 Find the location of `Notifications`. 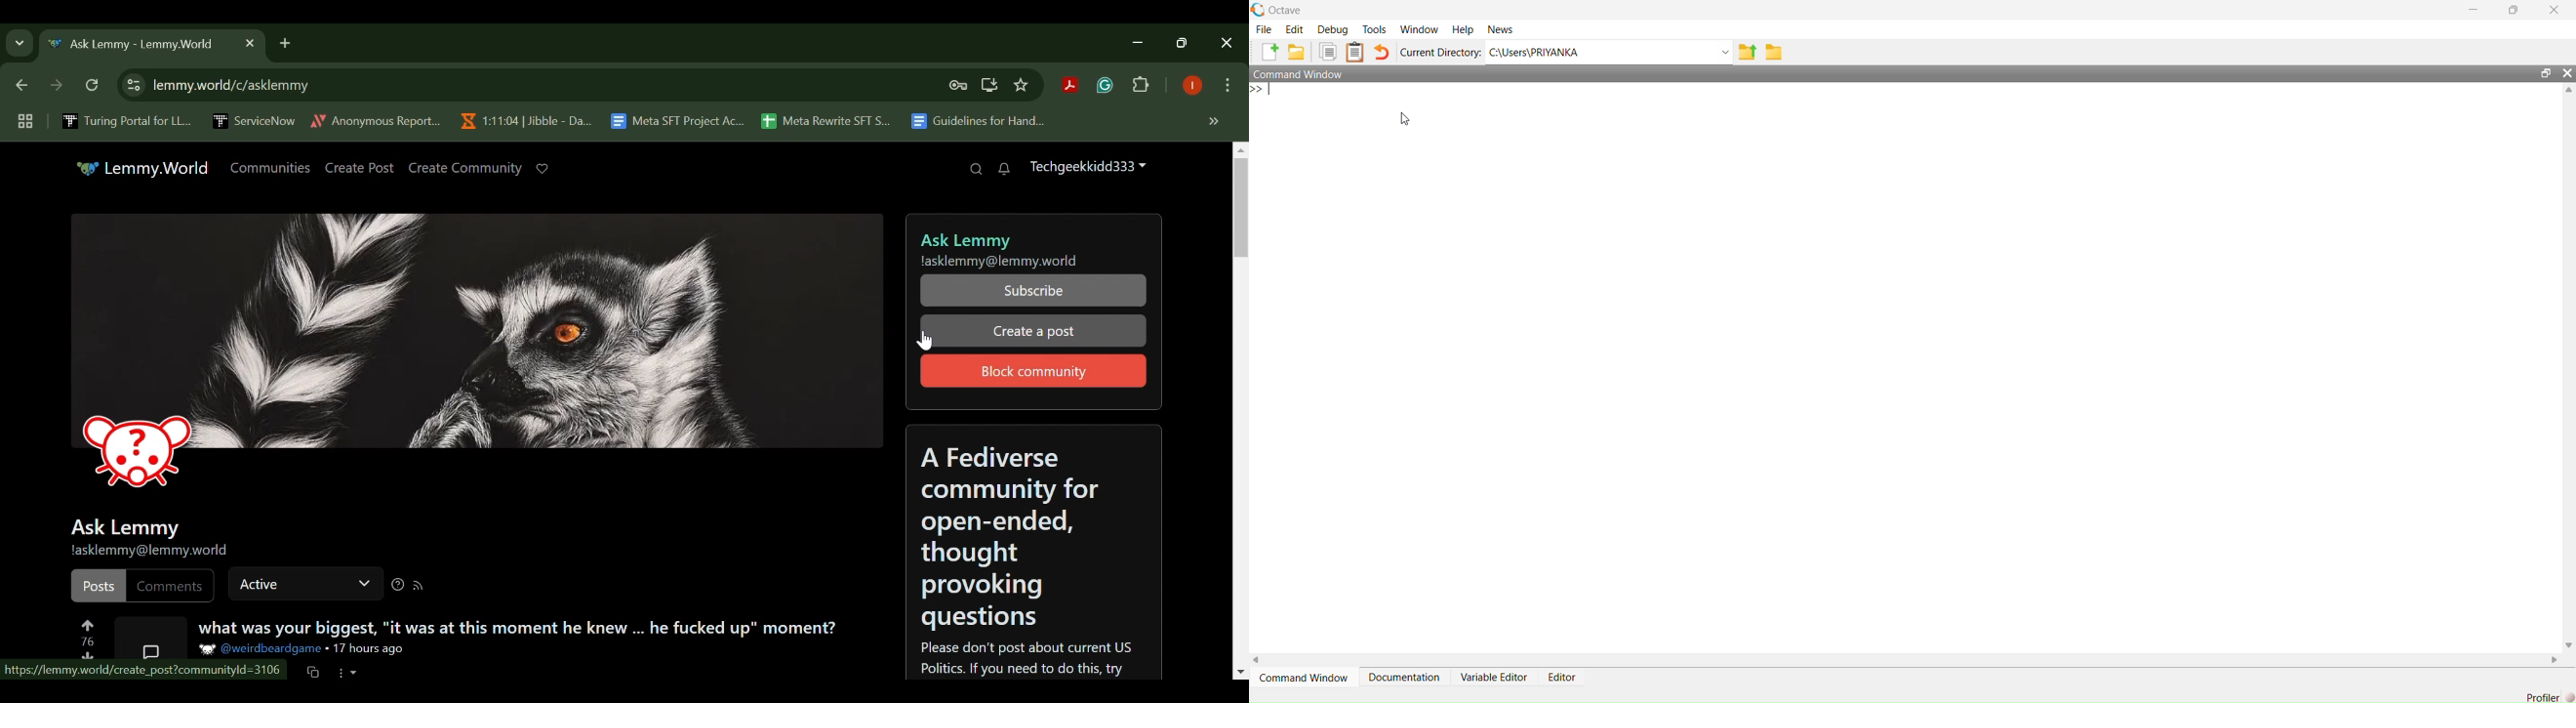

Notifications is located at coordinates (1005, 170).